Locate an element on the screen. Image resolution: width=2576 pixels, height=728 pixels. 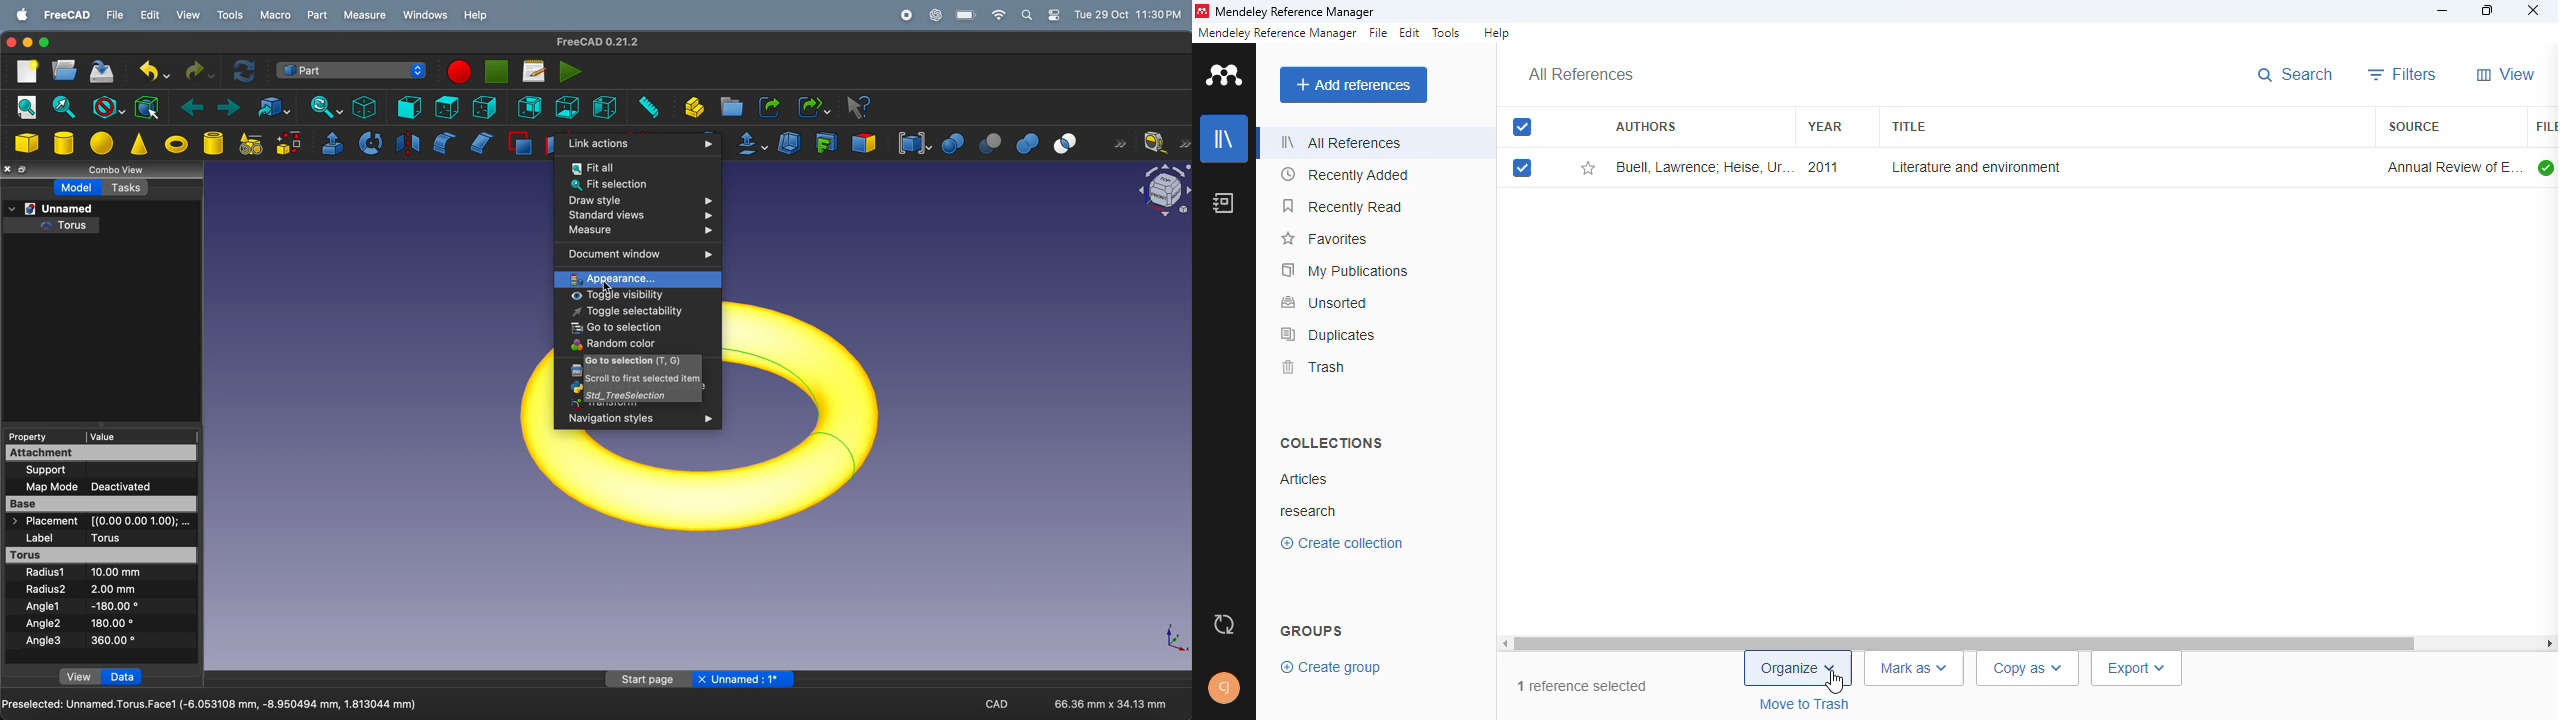
duplicates is located at coordinates (1329, 335).